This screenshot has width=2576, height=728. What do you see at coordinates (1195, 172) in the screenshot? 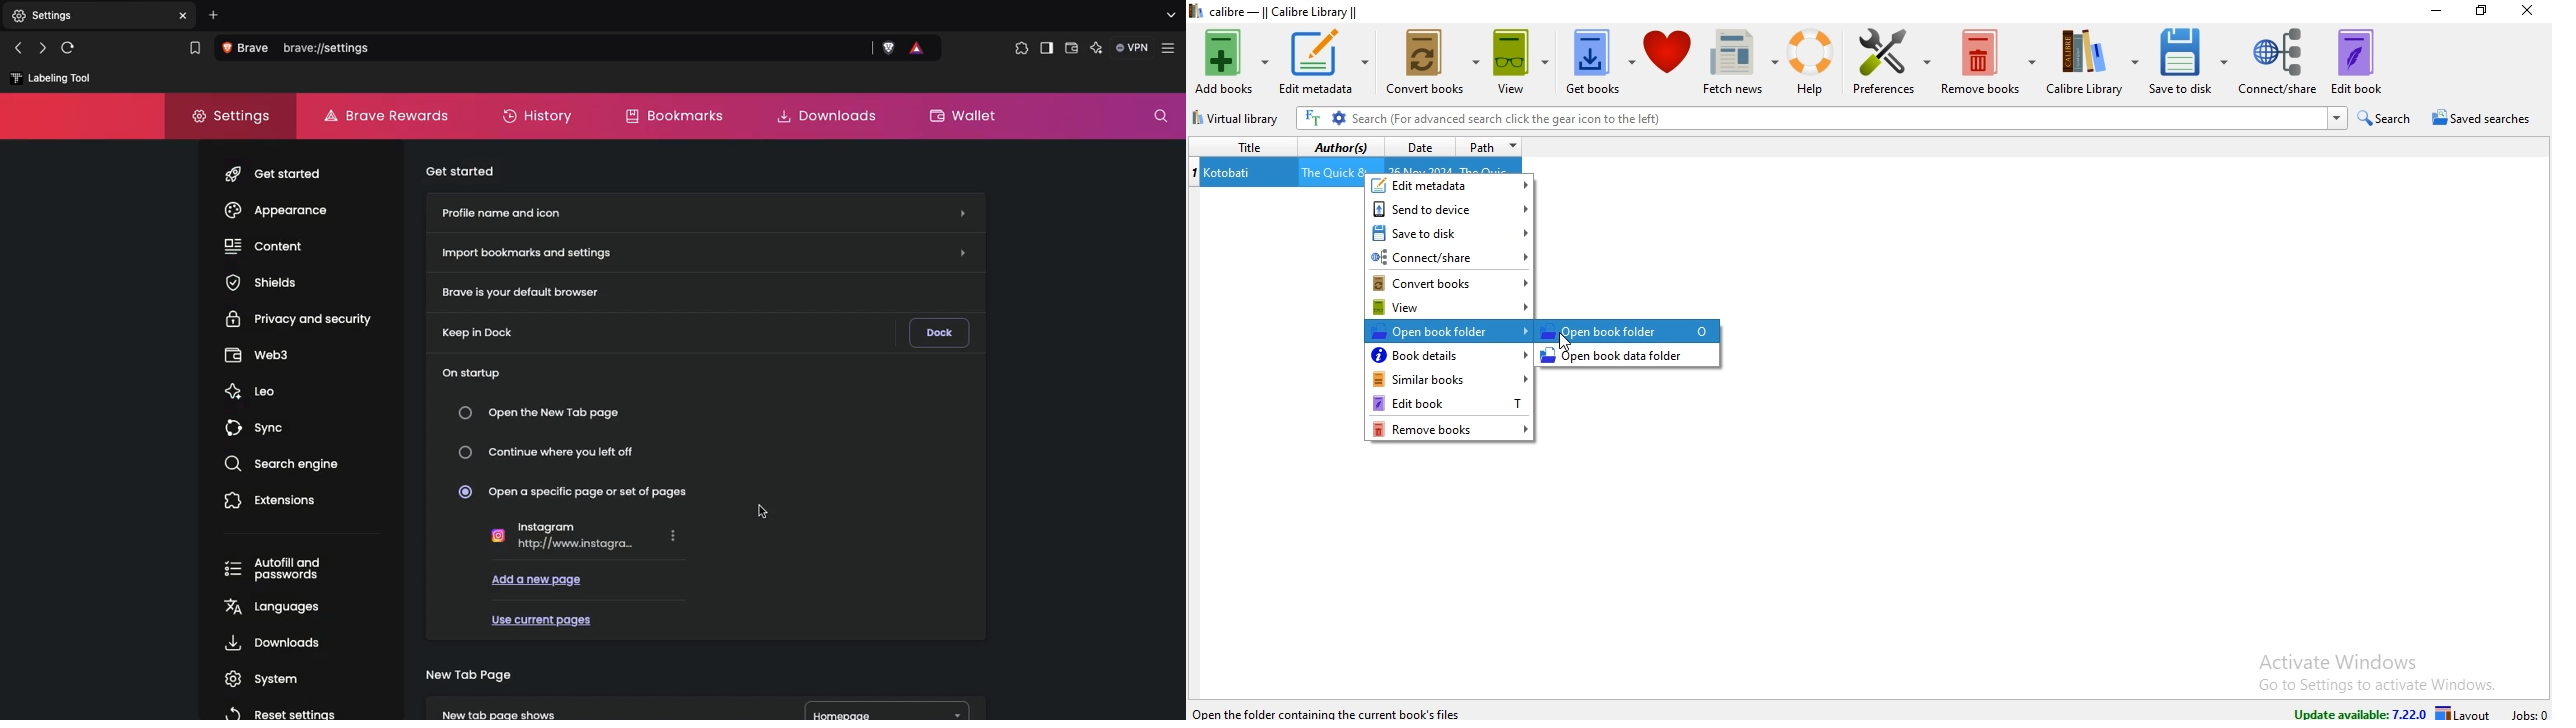
I see `index no` at bounding box center [1195, 172].